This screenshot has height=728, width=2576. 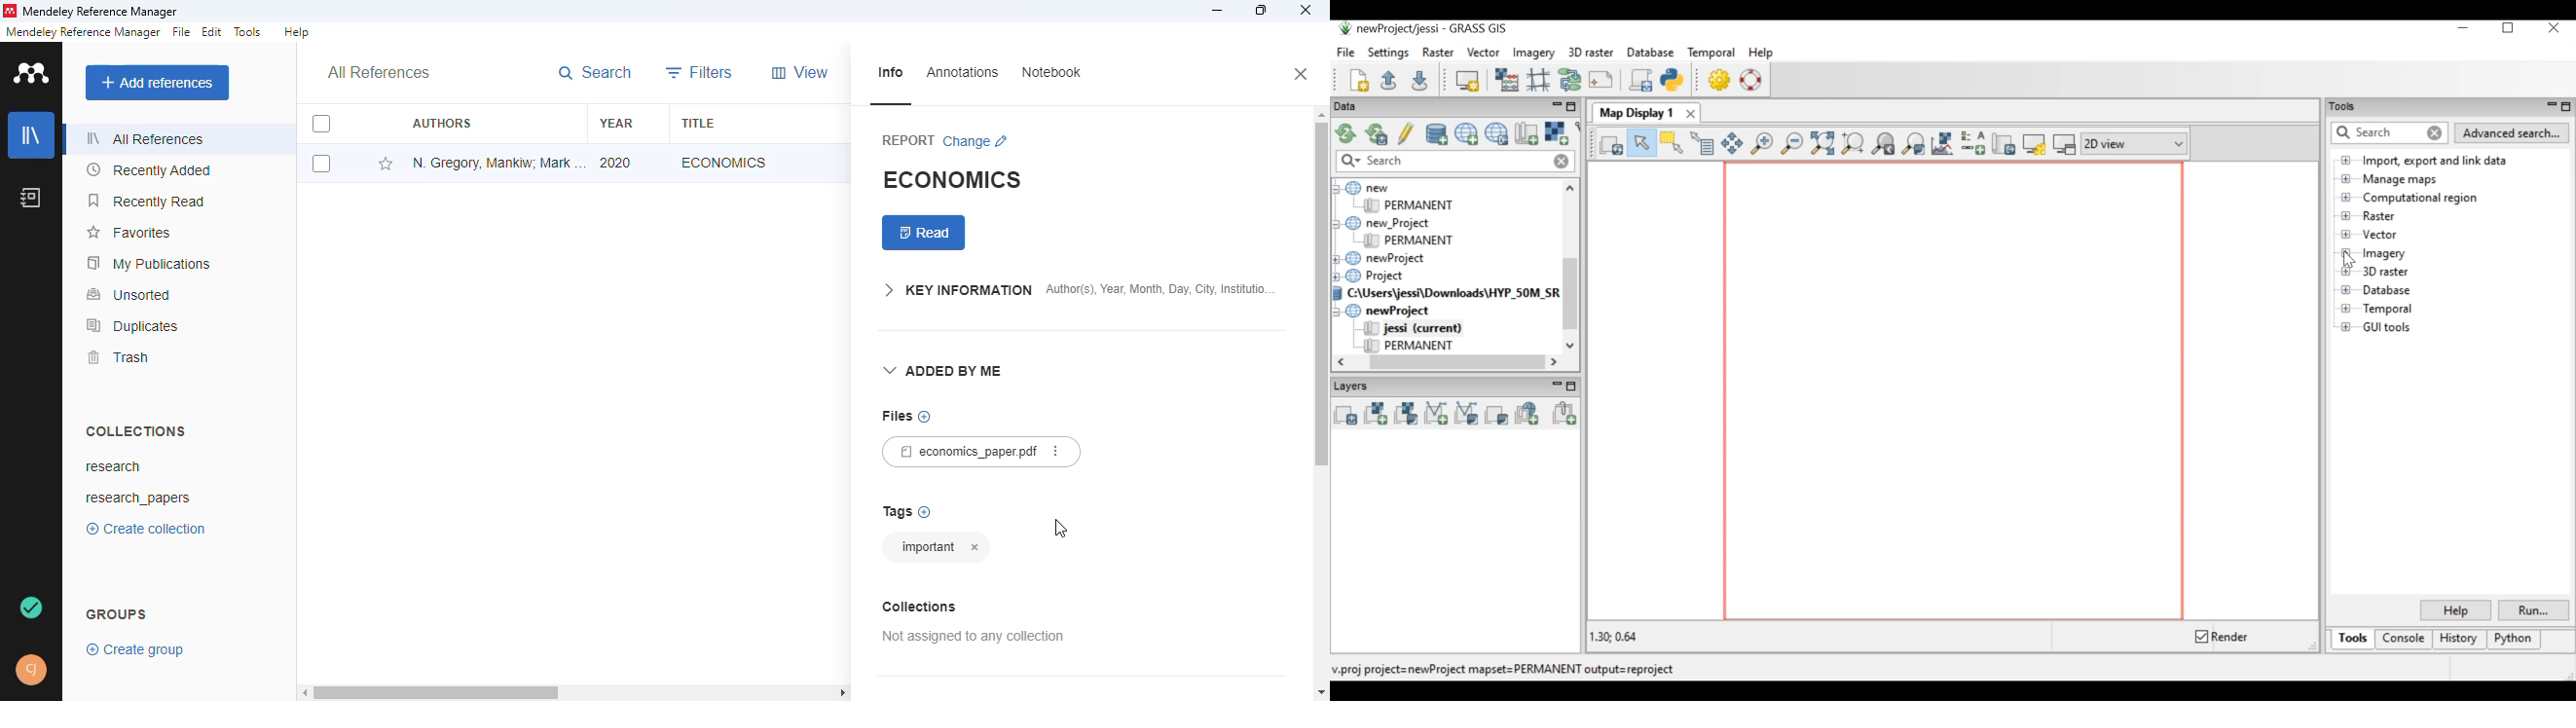 What do you see at coordinates (100, 11) in the screenshot?
I see `mendeley reference manager` at bounding box center [100, 11].